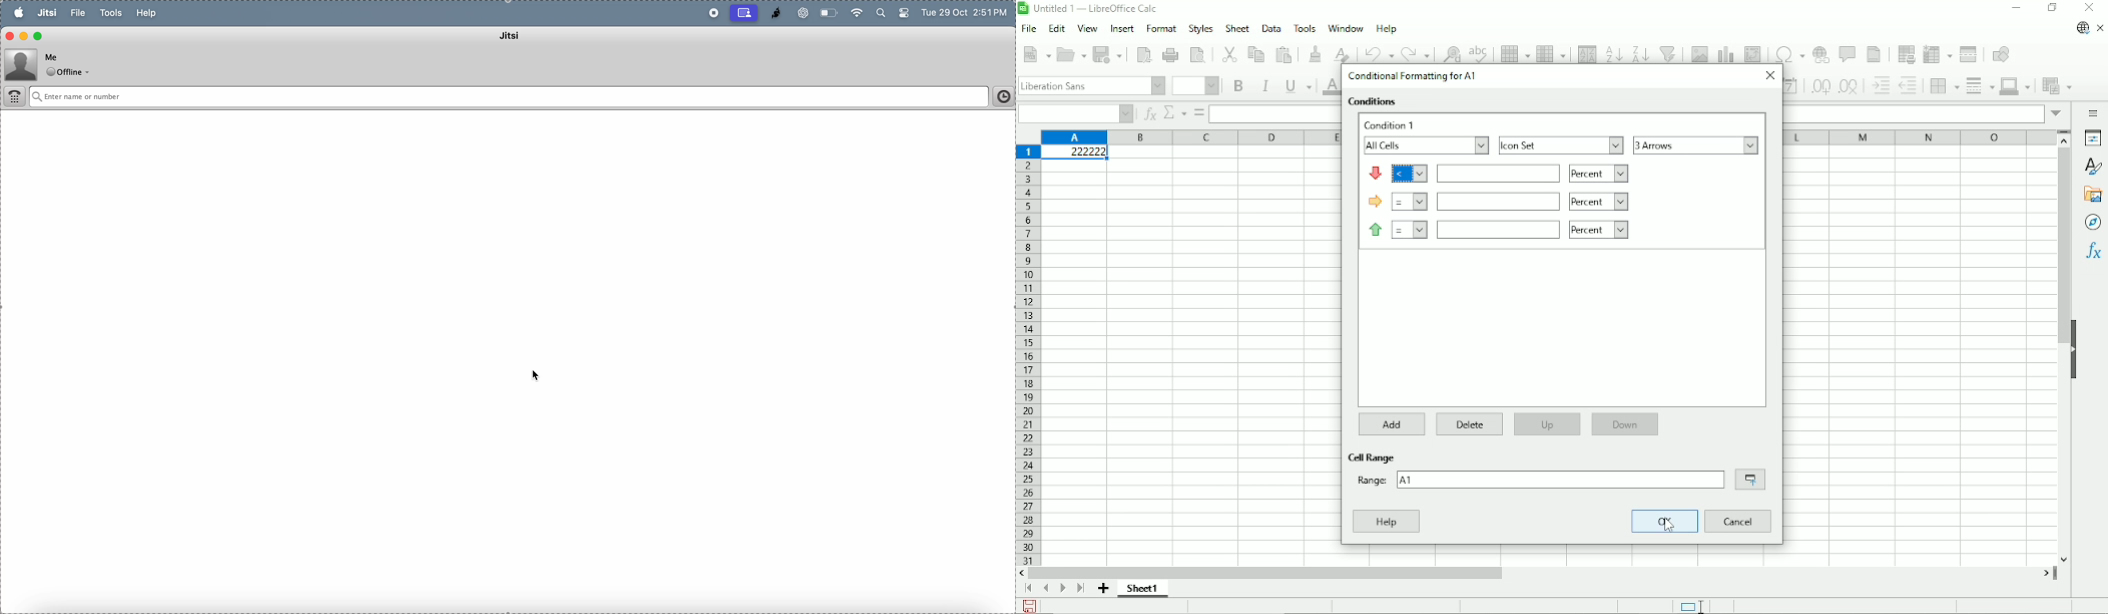 This screenshot has height=616, width=2128. I want to click on minimize, so click(25, 36).